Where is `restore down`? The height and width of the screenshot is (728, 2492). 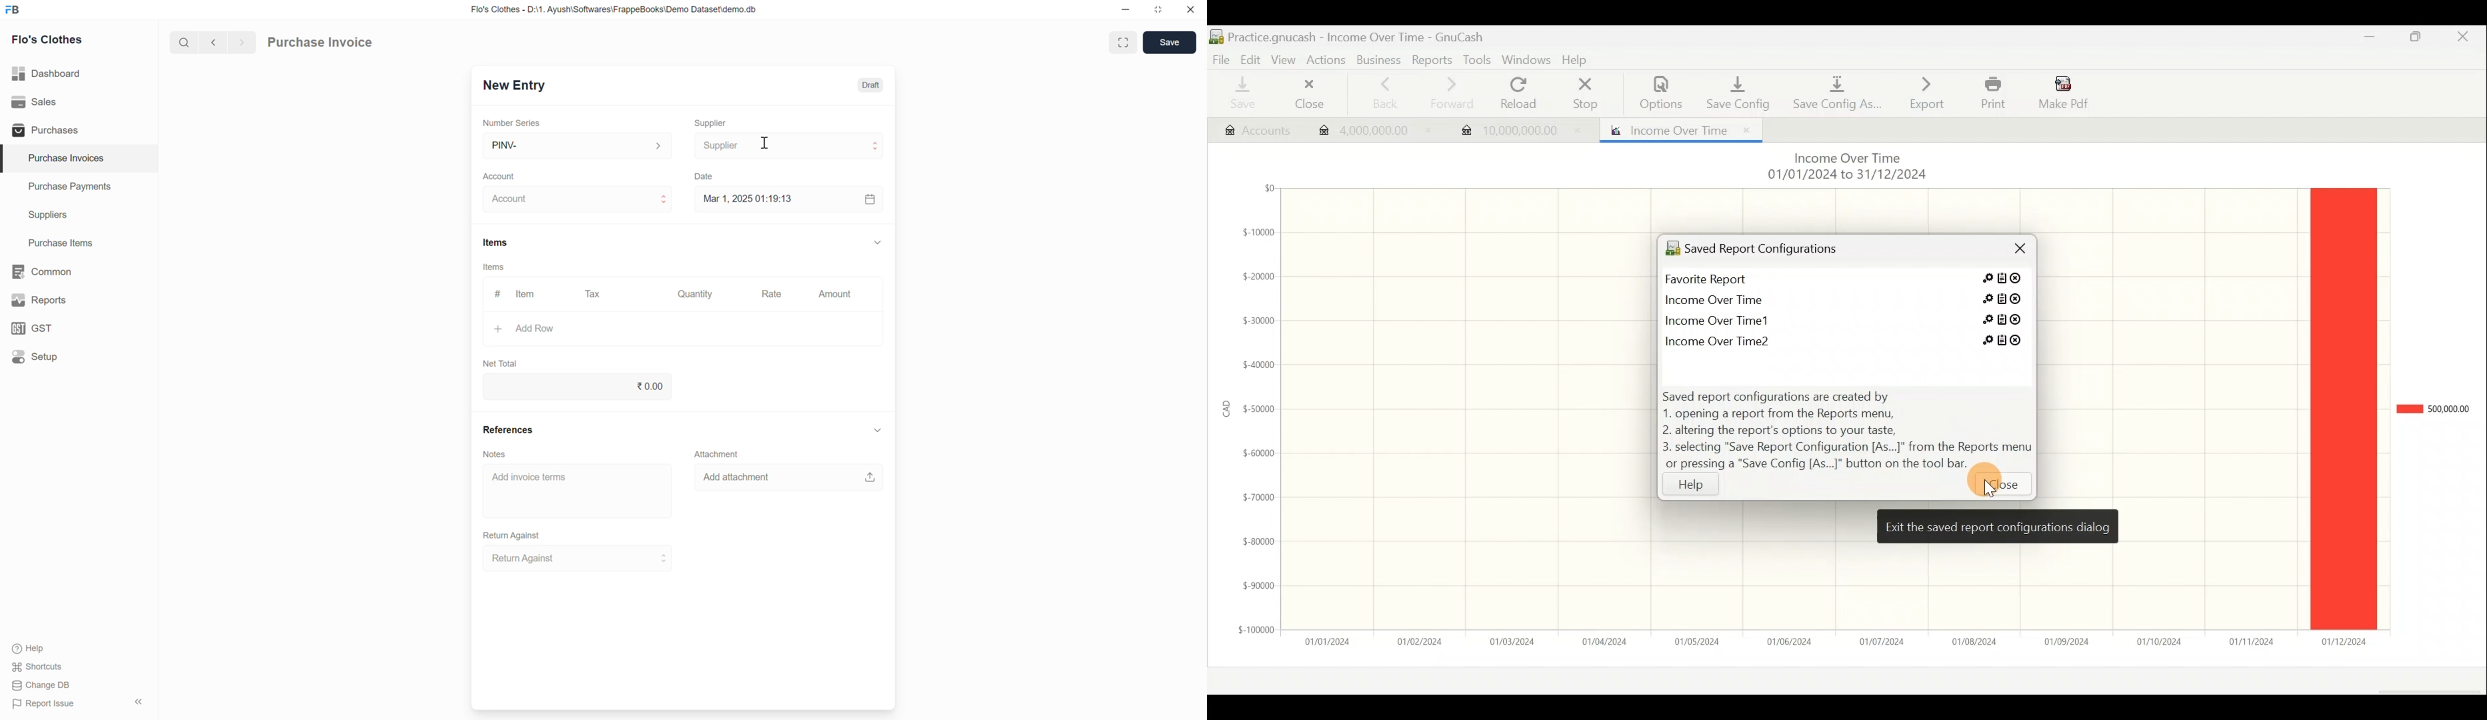
restore down is located at coordinates (1157, 12).